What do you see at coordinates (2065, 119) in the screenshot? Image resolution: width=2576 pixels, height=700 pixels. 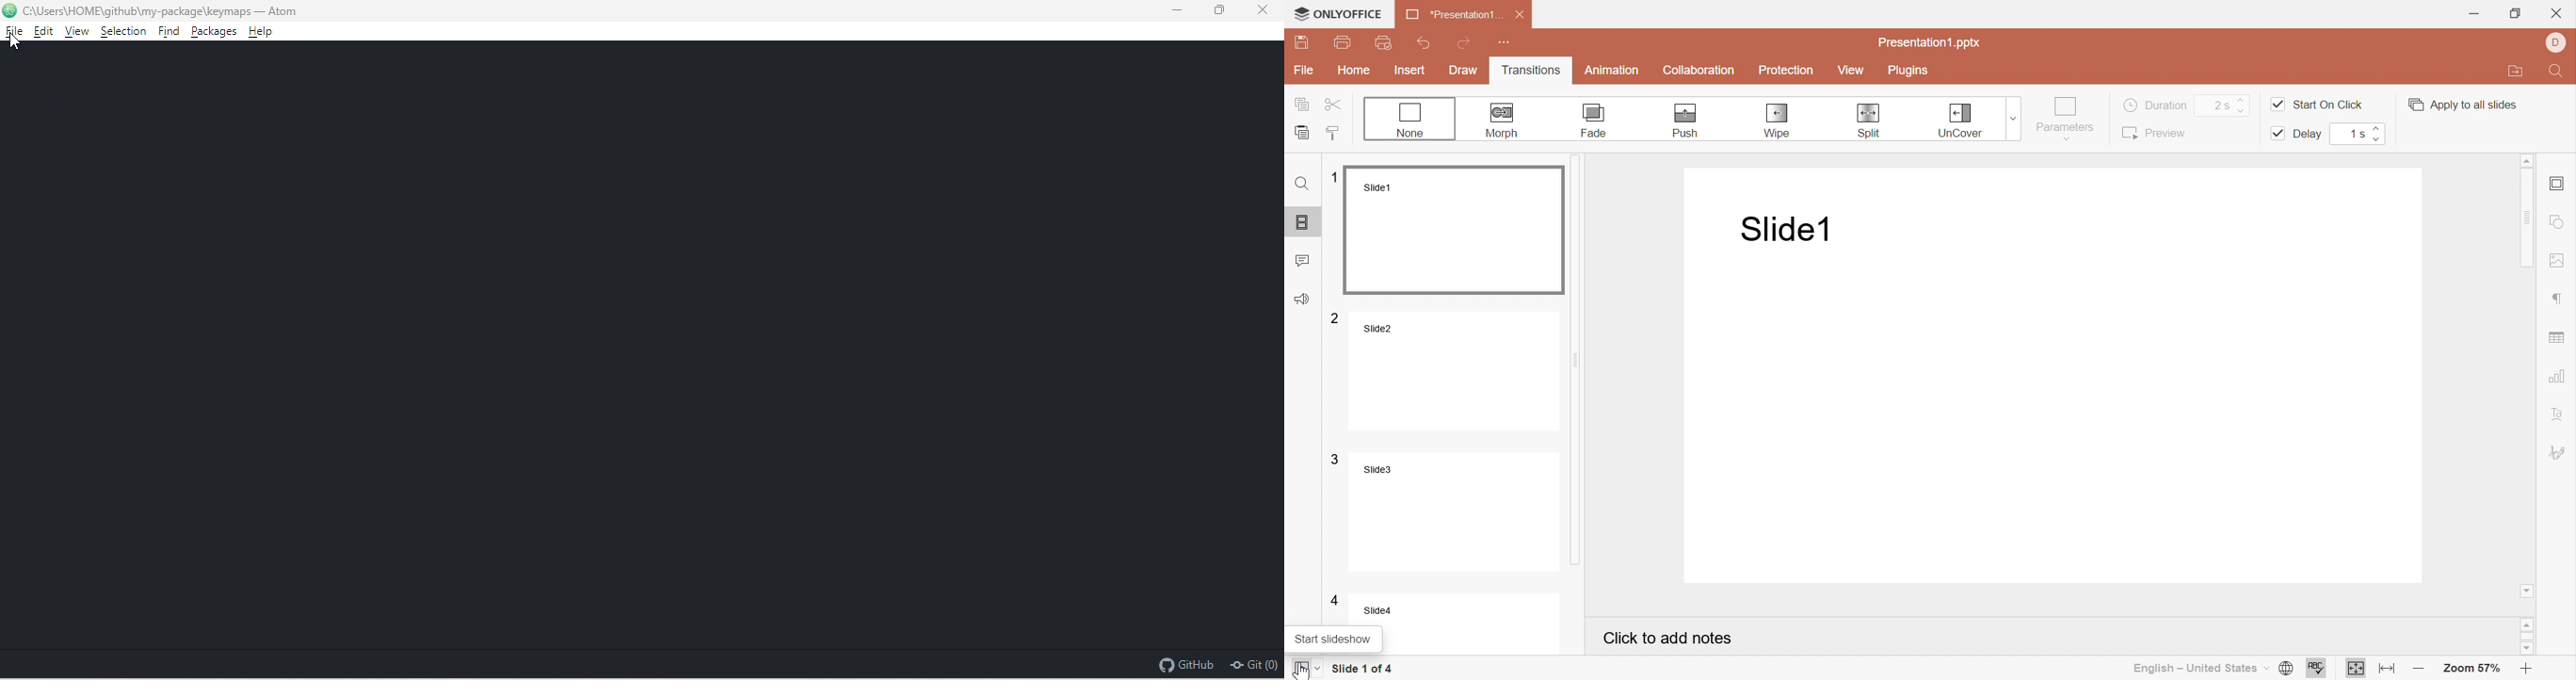 I see `Parameters` at bounding box center [2065, 119].